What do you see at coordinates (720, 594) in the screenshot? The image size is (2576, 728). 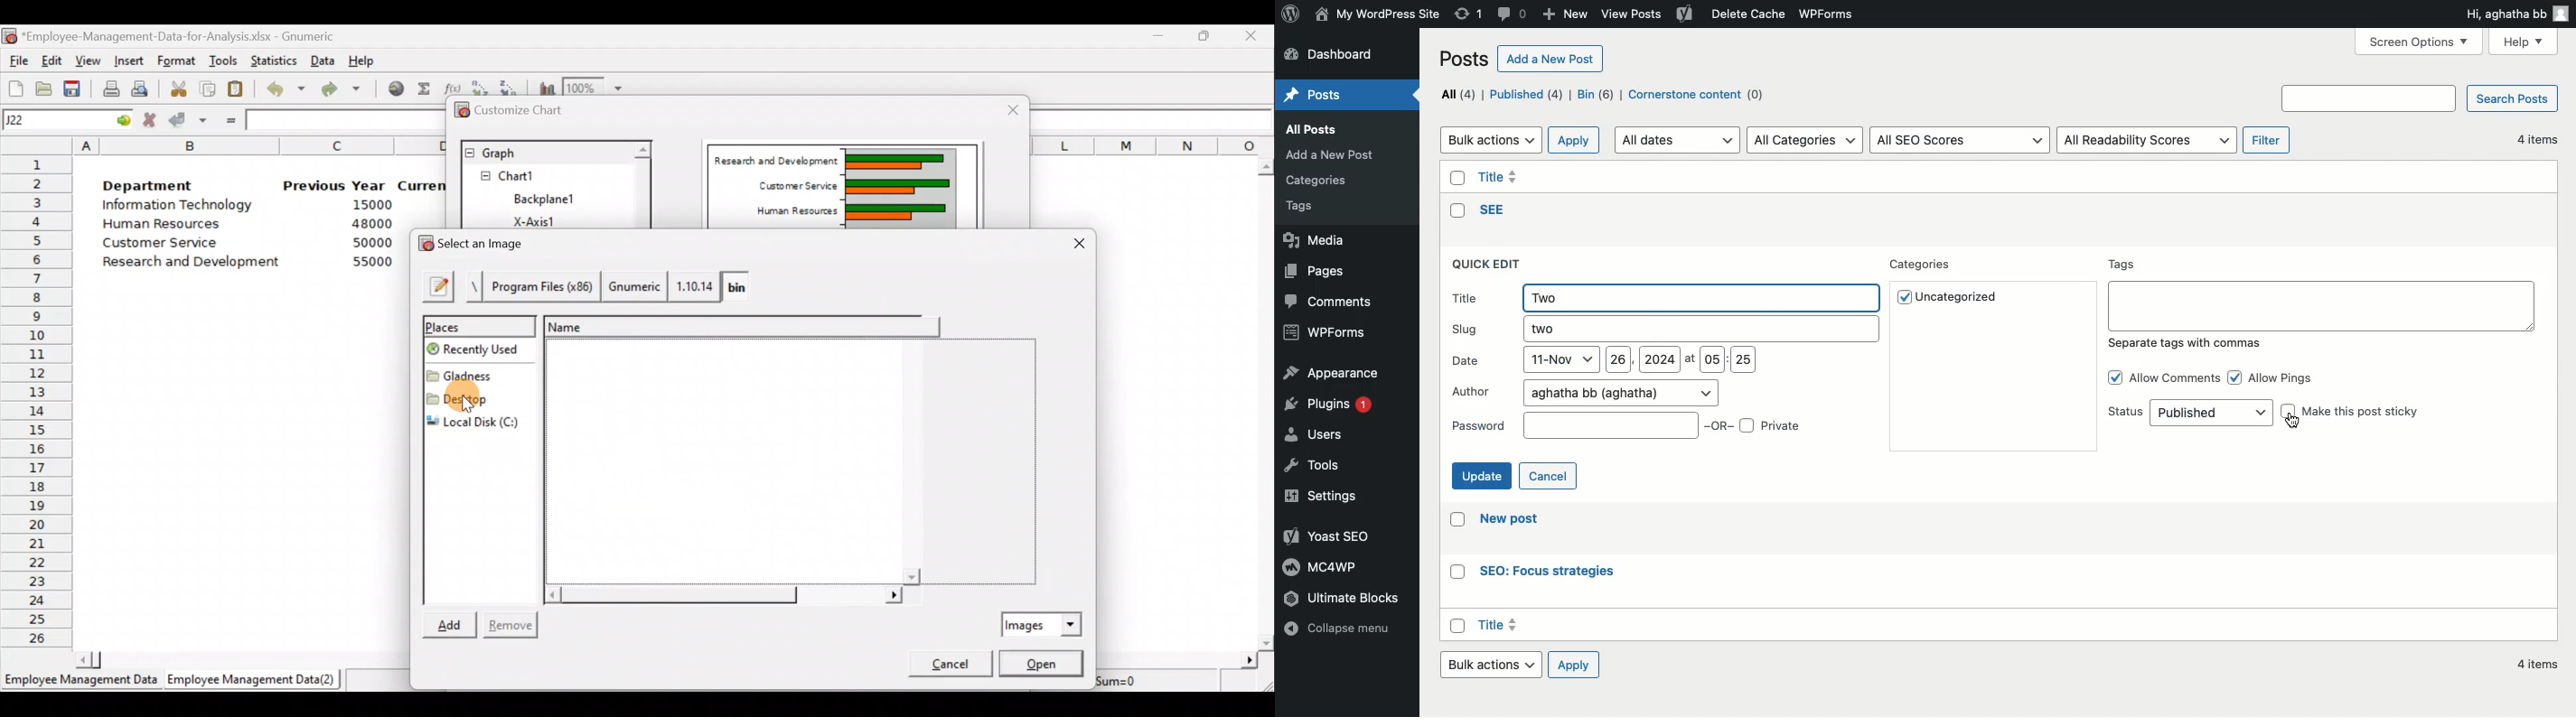 I see `Scroll bar` at bounding box center [720, 594].